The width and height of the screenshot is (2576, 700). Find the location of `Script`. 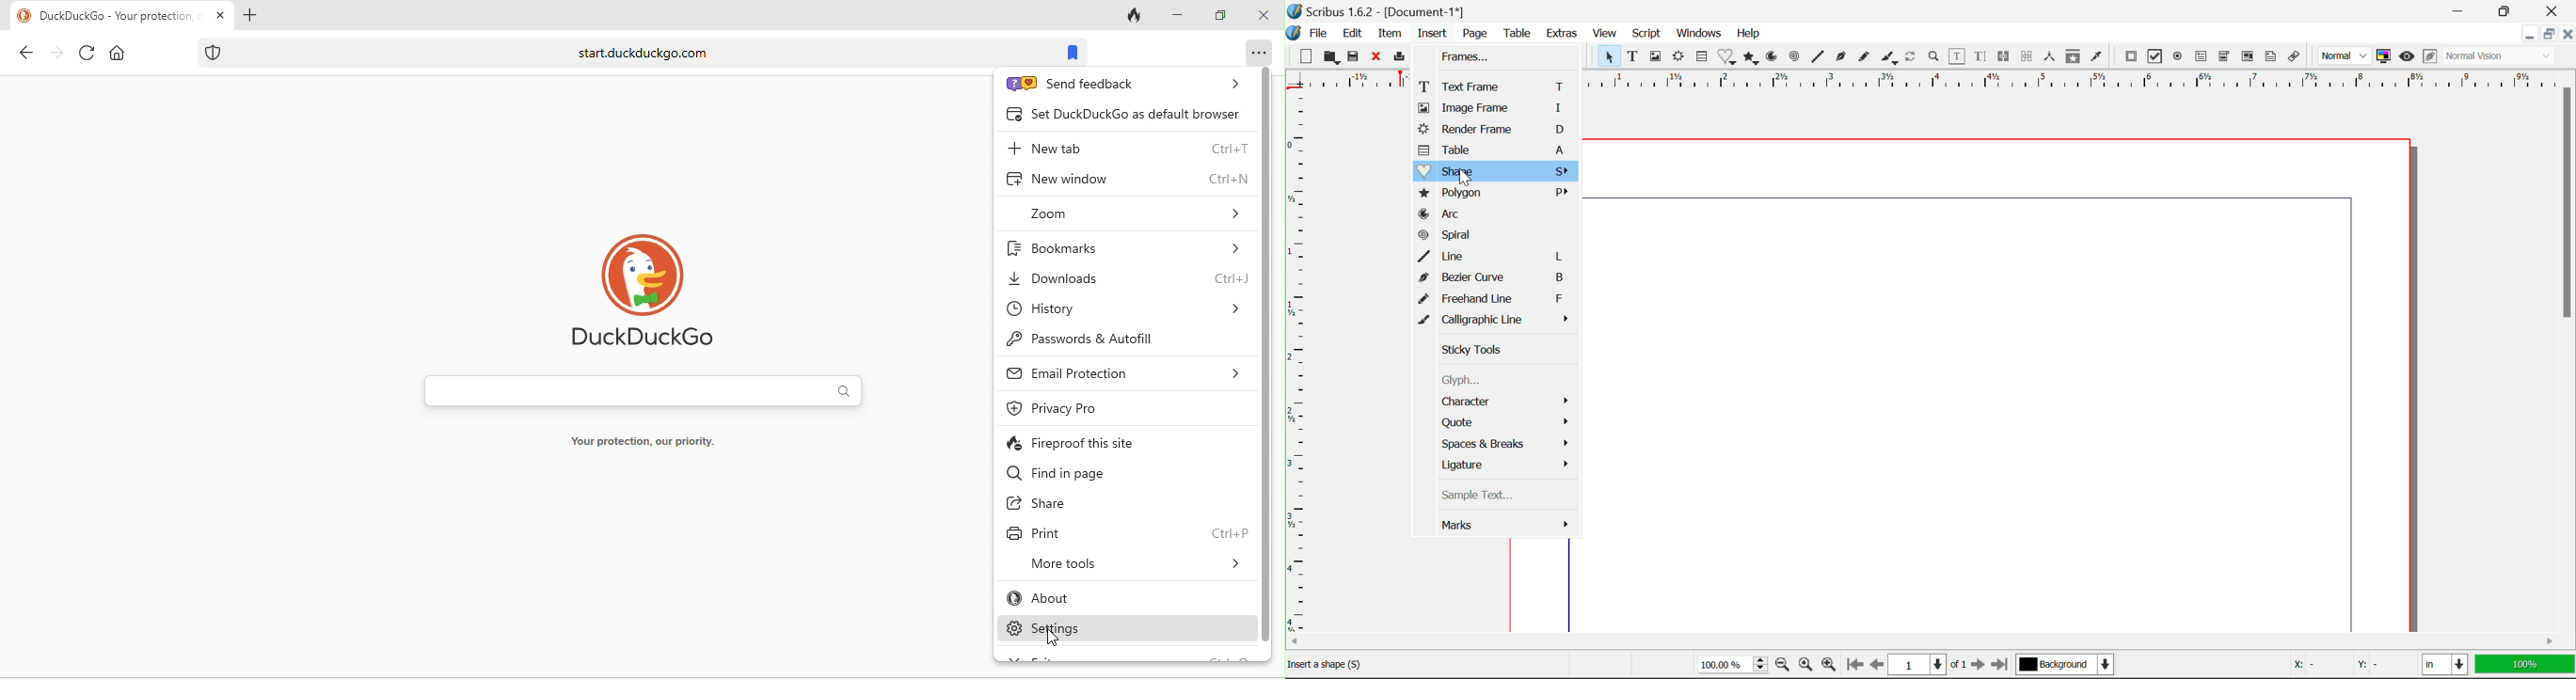

Script is located at coordinates (1646, 35).